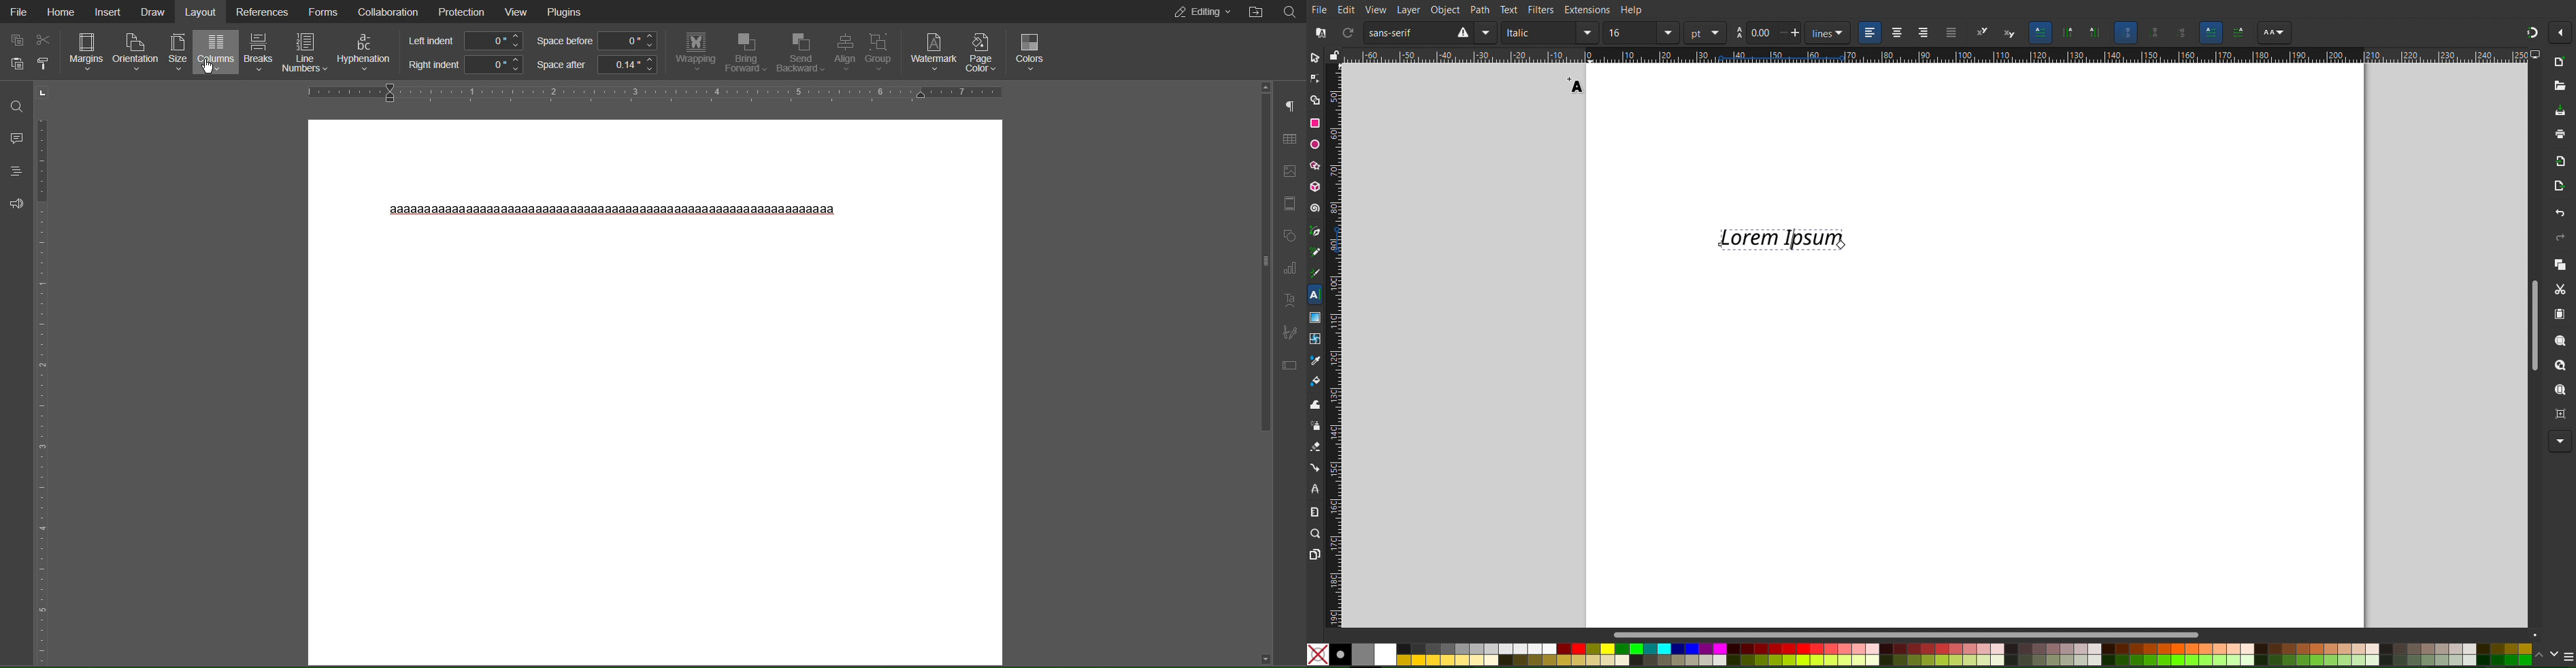 This screenshot has width=2576, height=672. Describe the element at coordinates (14, 135) in the screenshot. I see `Comments` at that location.